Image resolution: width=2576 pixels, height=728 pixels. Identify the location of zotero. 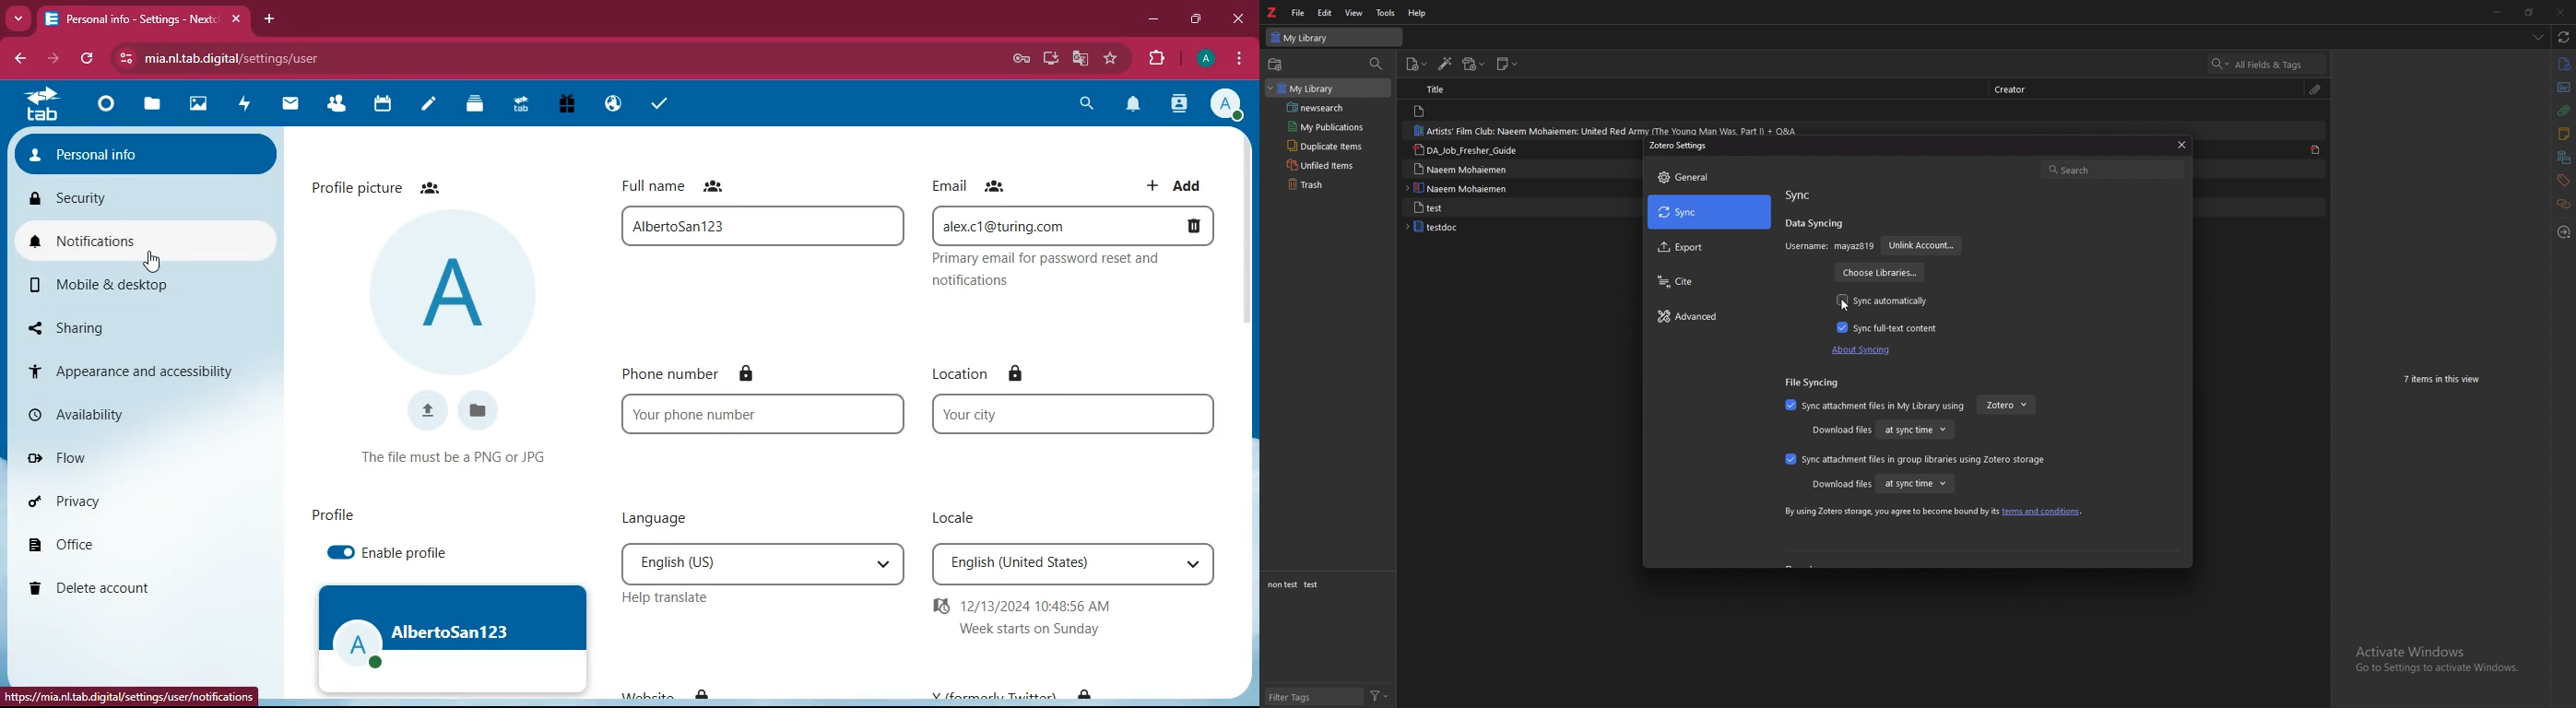
(1272, 12).